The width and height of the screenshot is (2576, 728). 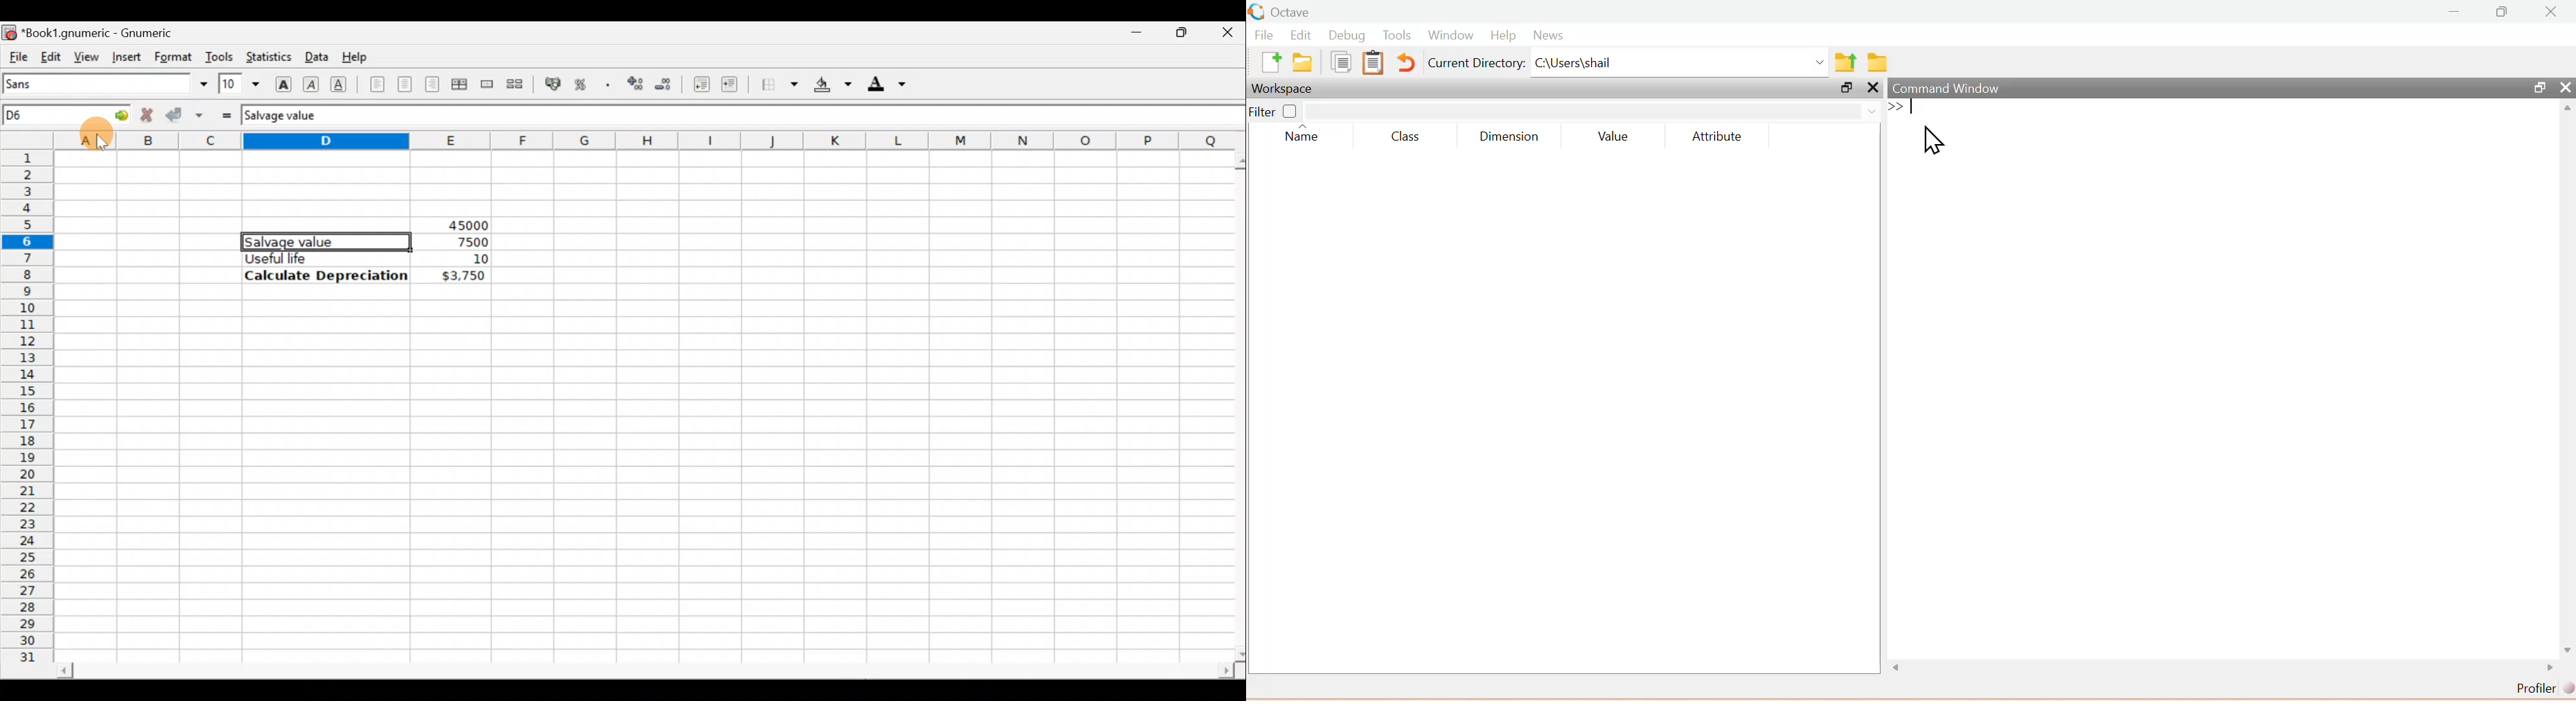 I want to click on Edit, so click(x=51, y=56).